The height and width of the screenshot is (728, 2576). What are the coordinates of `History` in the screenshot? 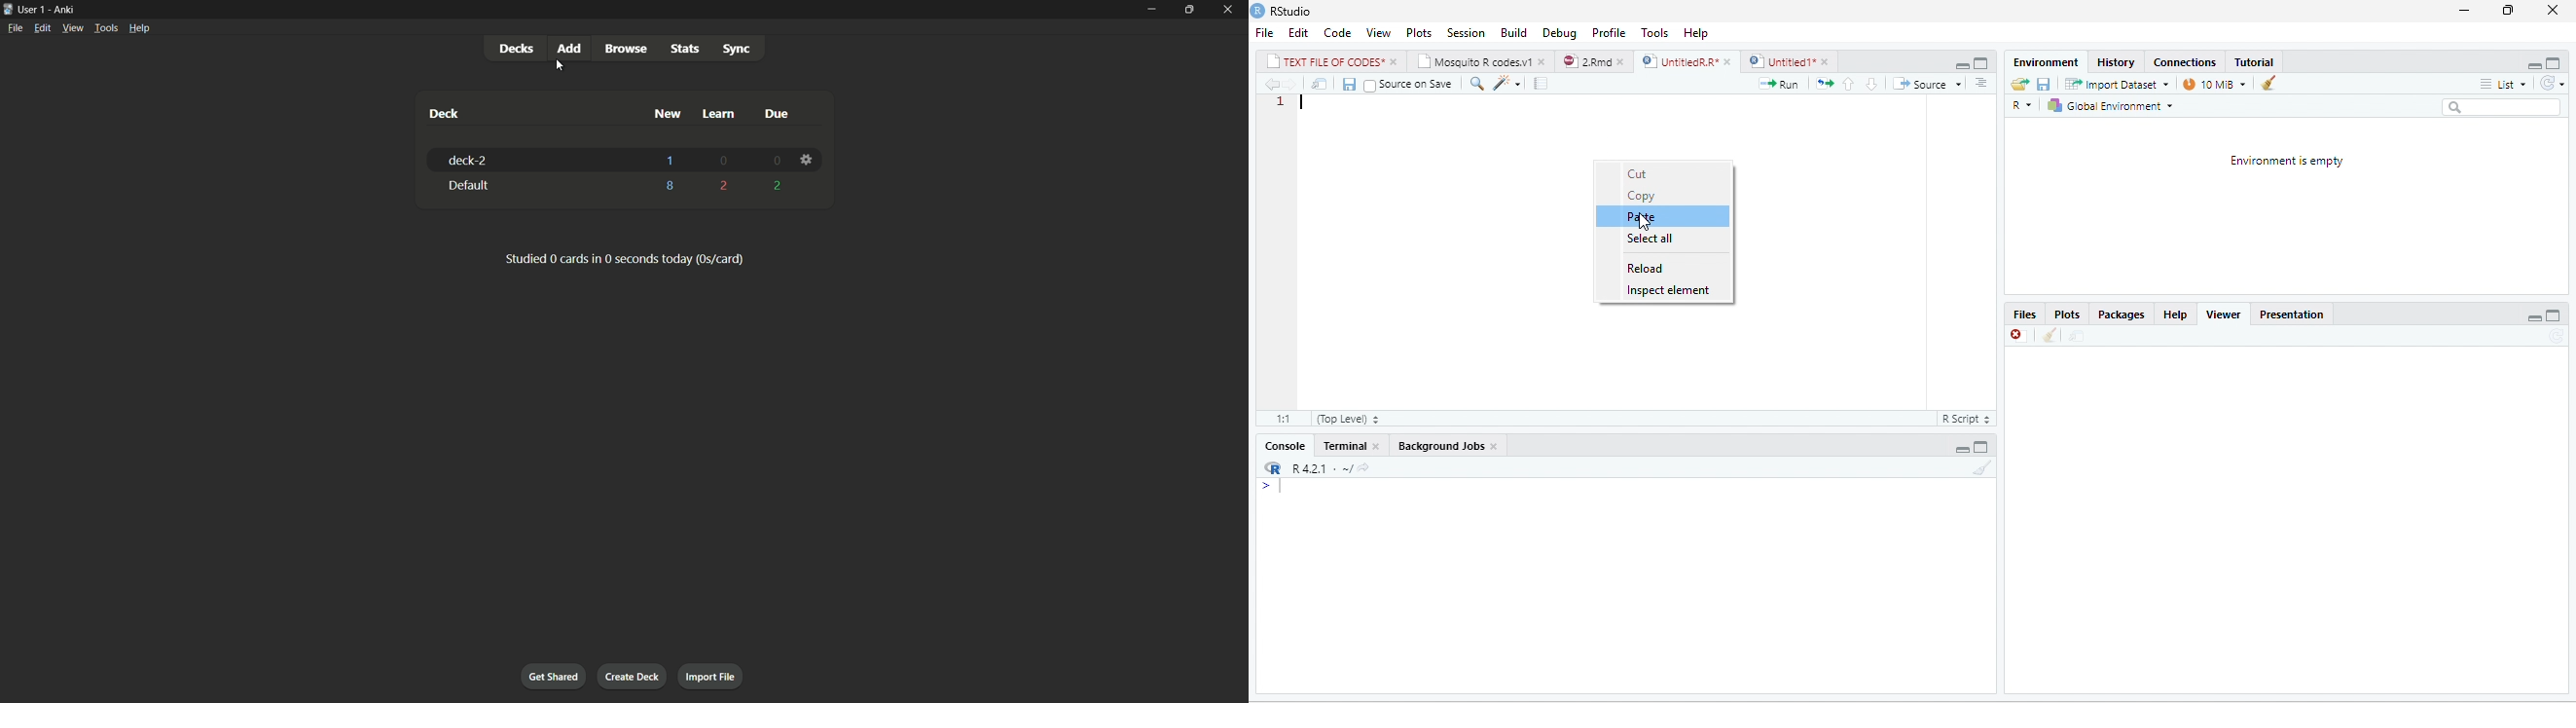 It's located at (2116, 61).